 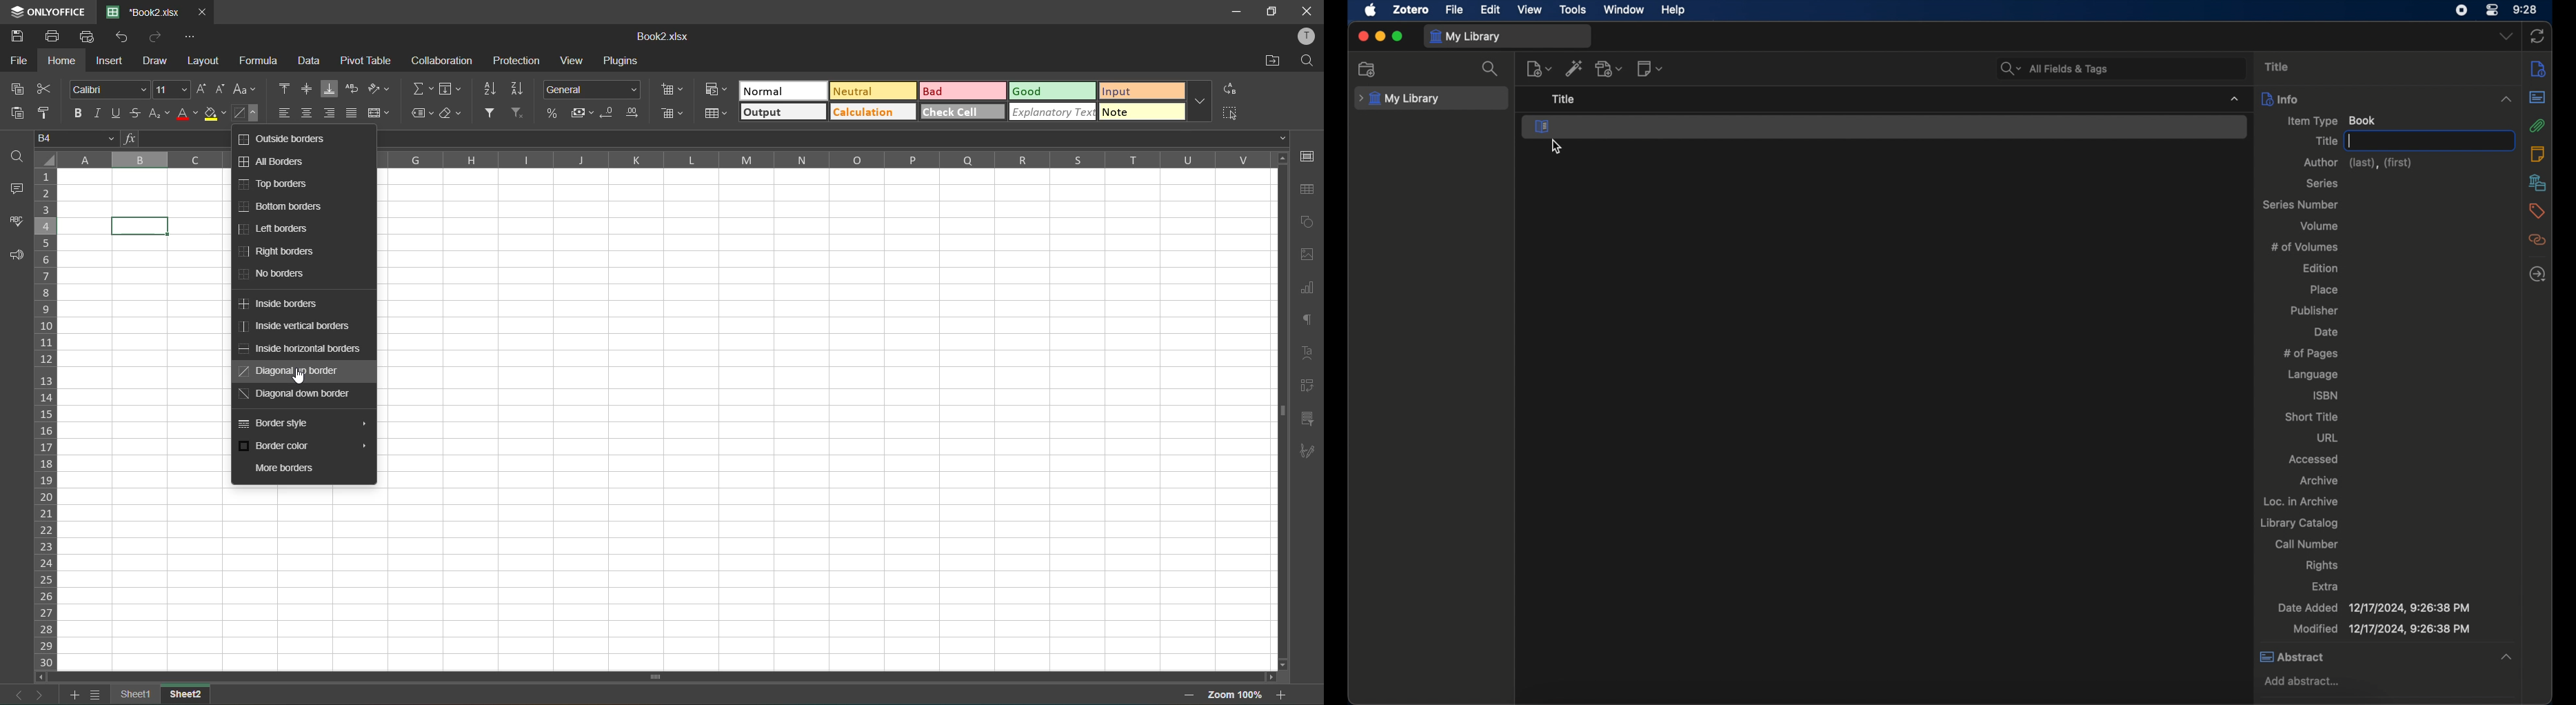 What do you see at coordinates (2321, 268) in the screenshot?
I see `edition` at bounding box center [2321, 268].